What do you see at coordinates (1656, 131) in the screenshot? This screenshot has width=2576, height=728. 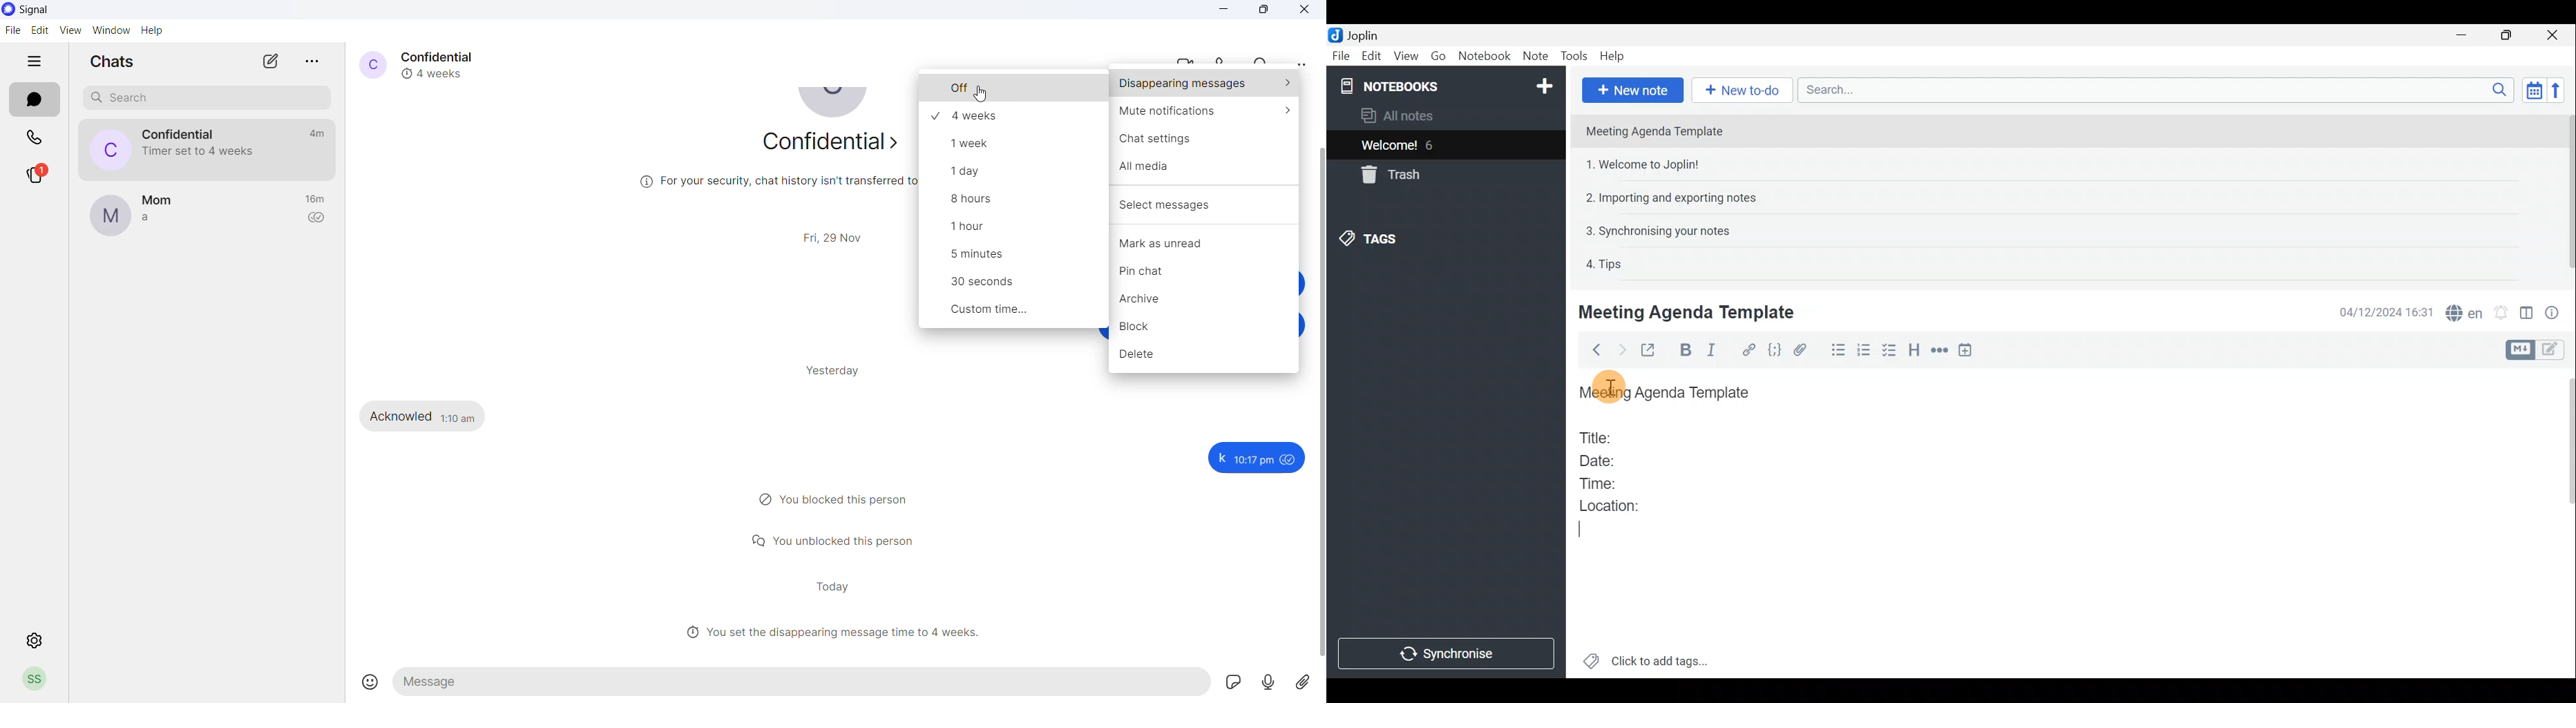 I see `Meeting Agenda Template` at bounding box center [1656, 131].